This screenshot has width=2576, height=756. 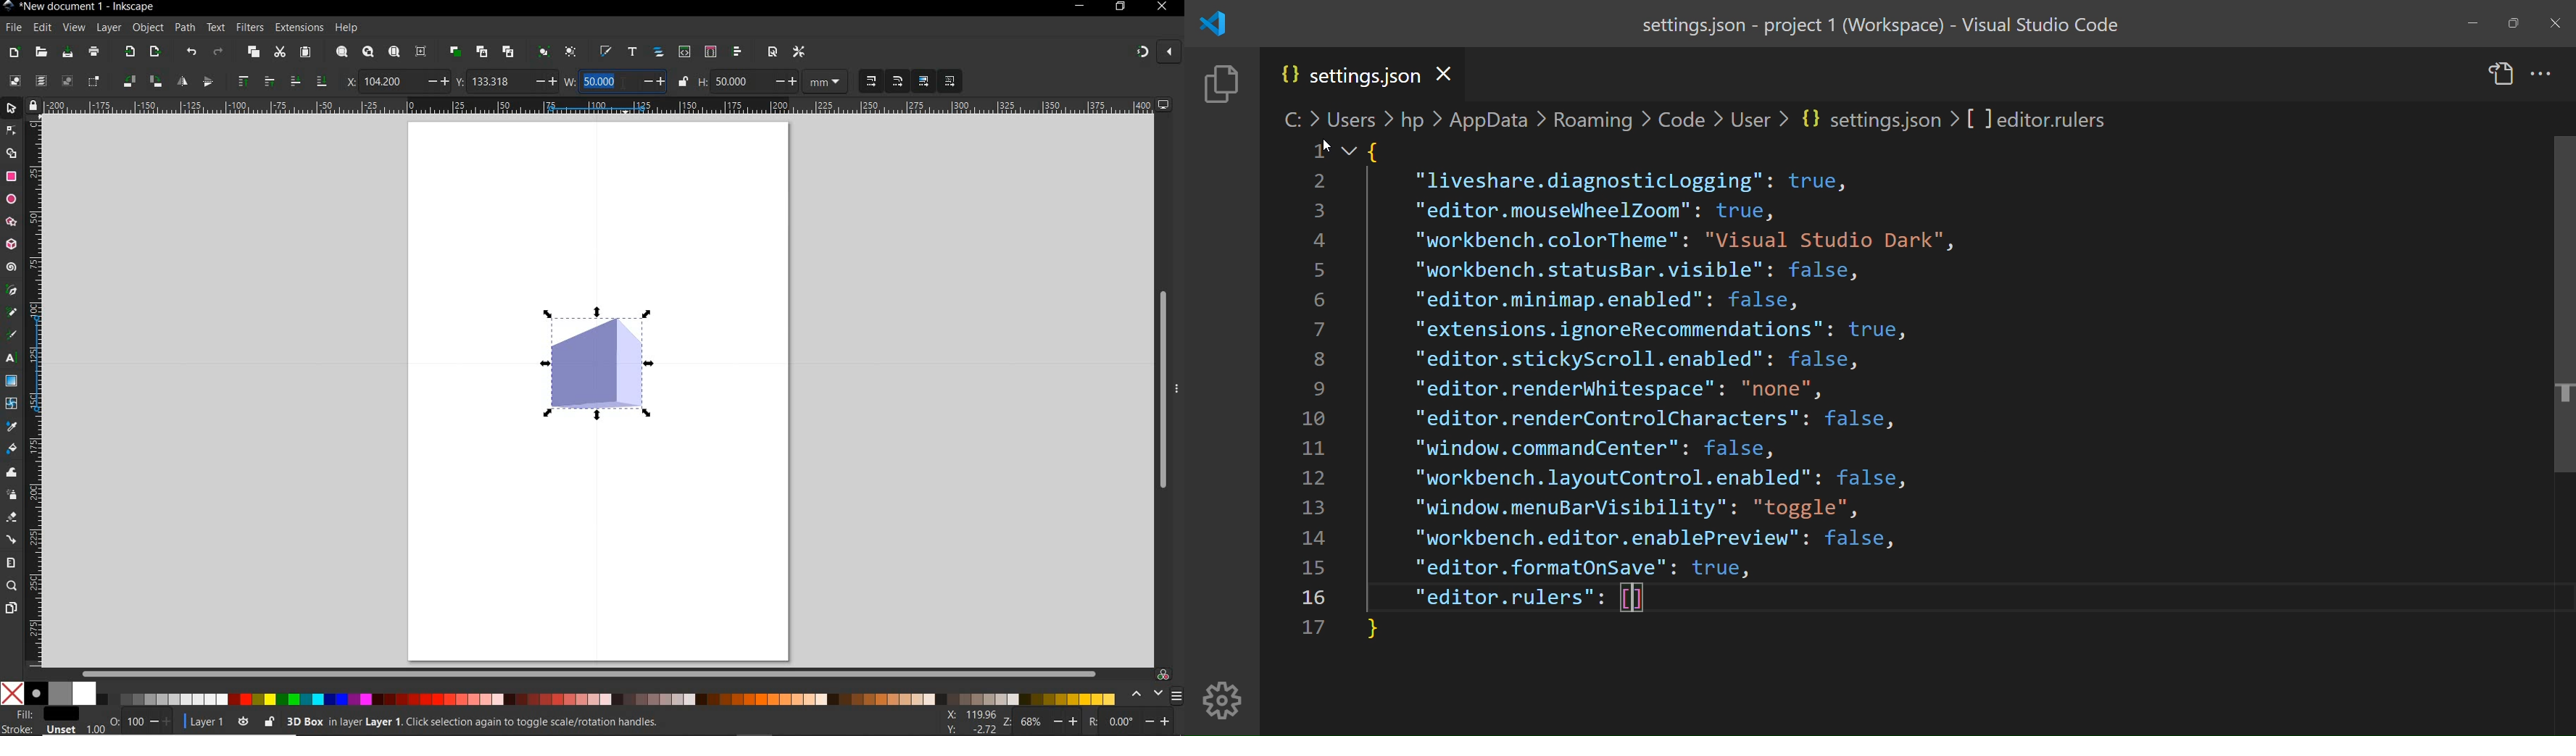 I want to click on zoom center page, so click(x=420, y=51).